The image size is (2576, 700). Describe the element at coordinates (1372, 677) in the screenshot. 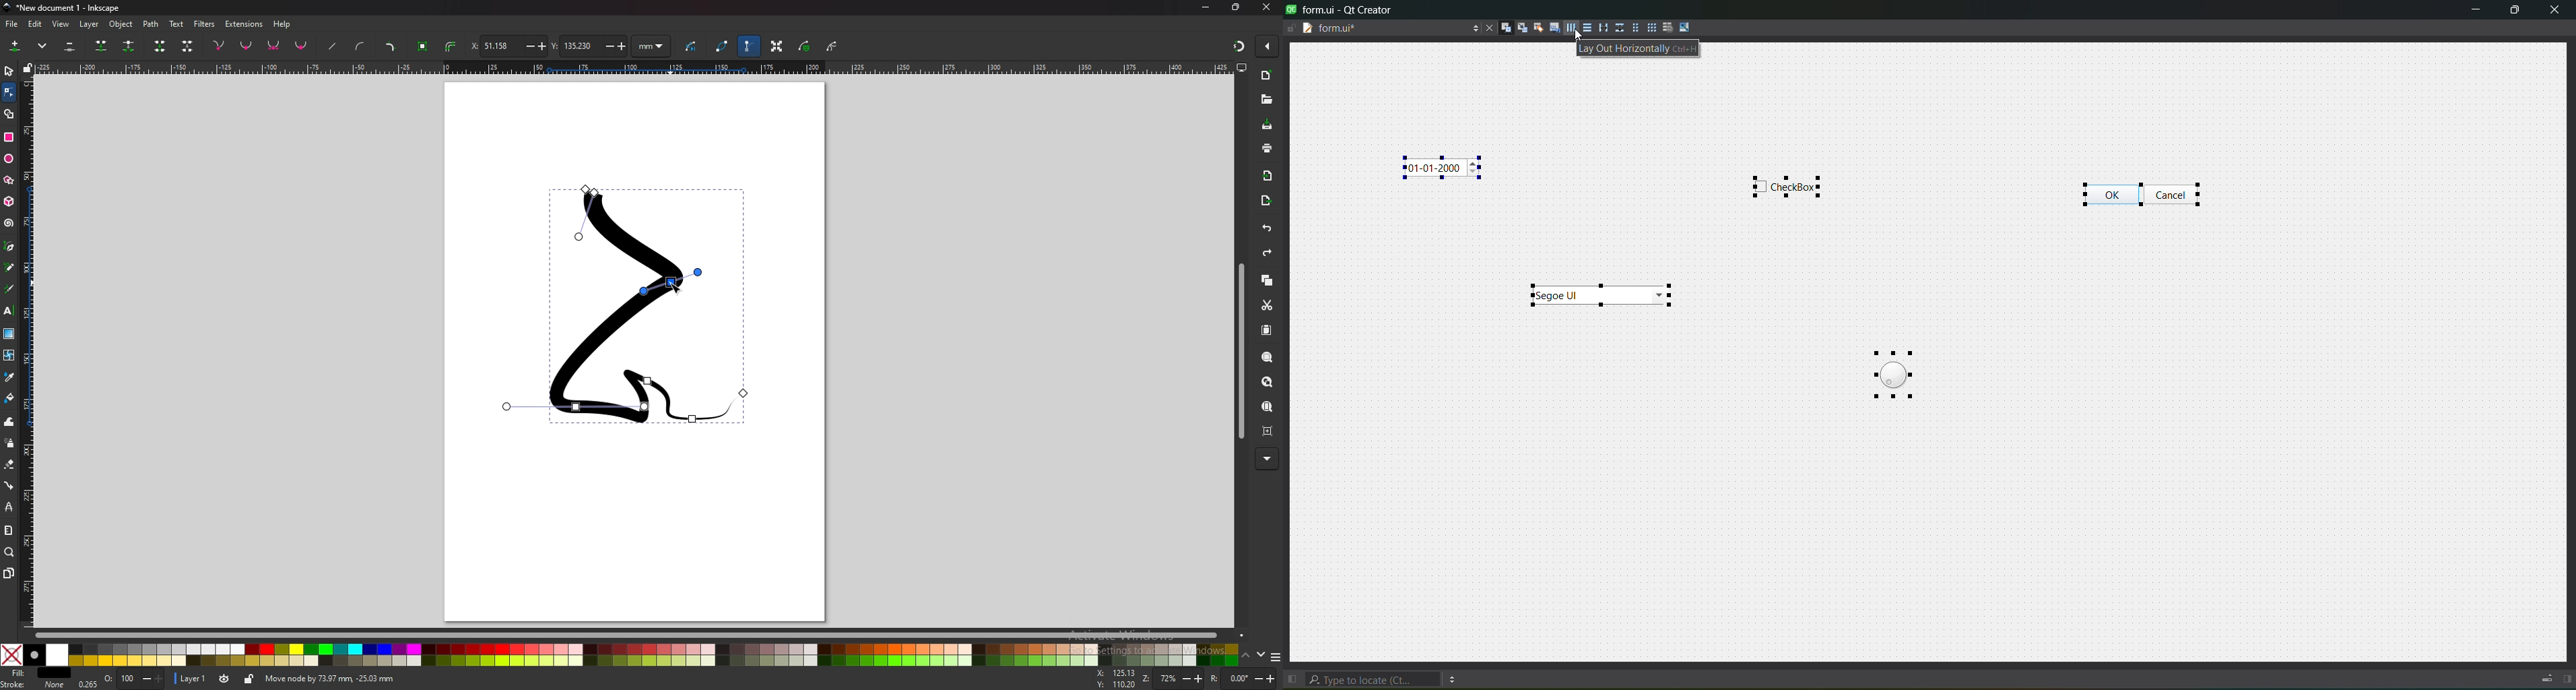

I see `search` at that location.